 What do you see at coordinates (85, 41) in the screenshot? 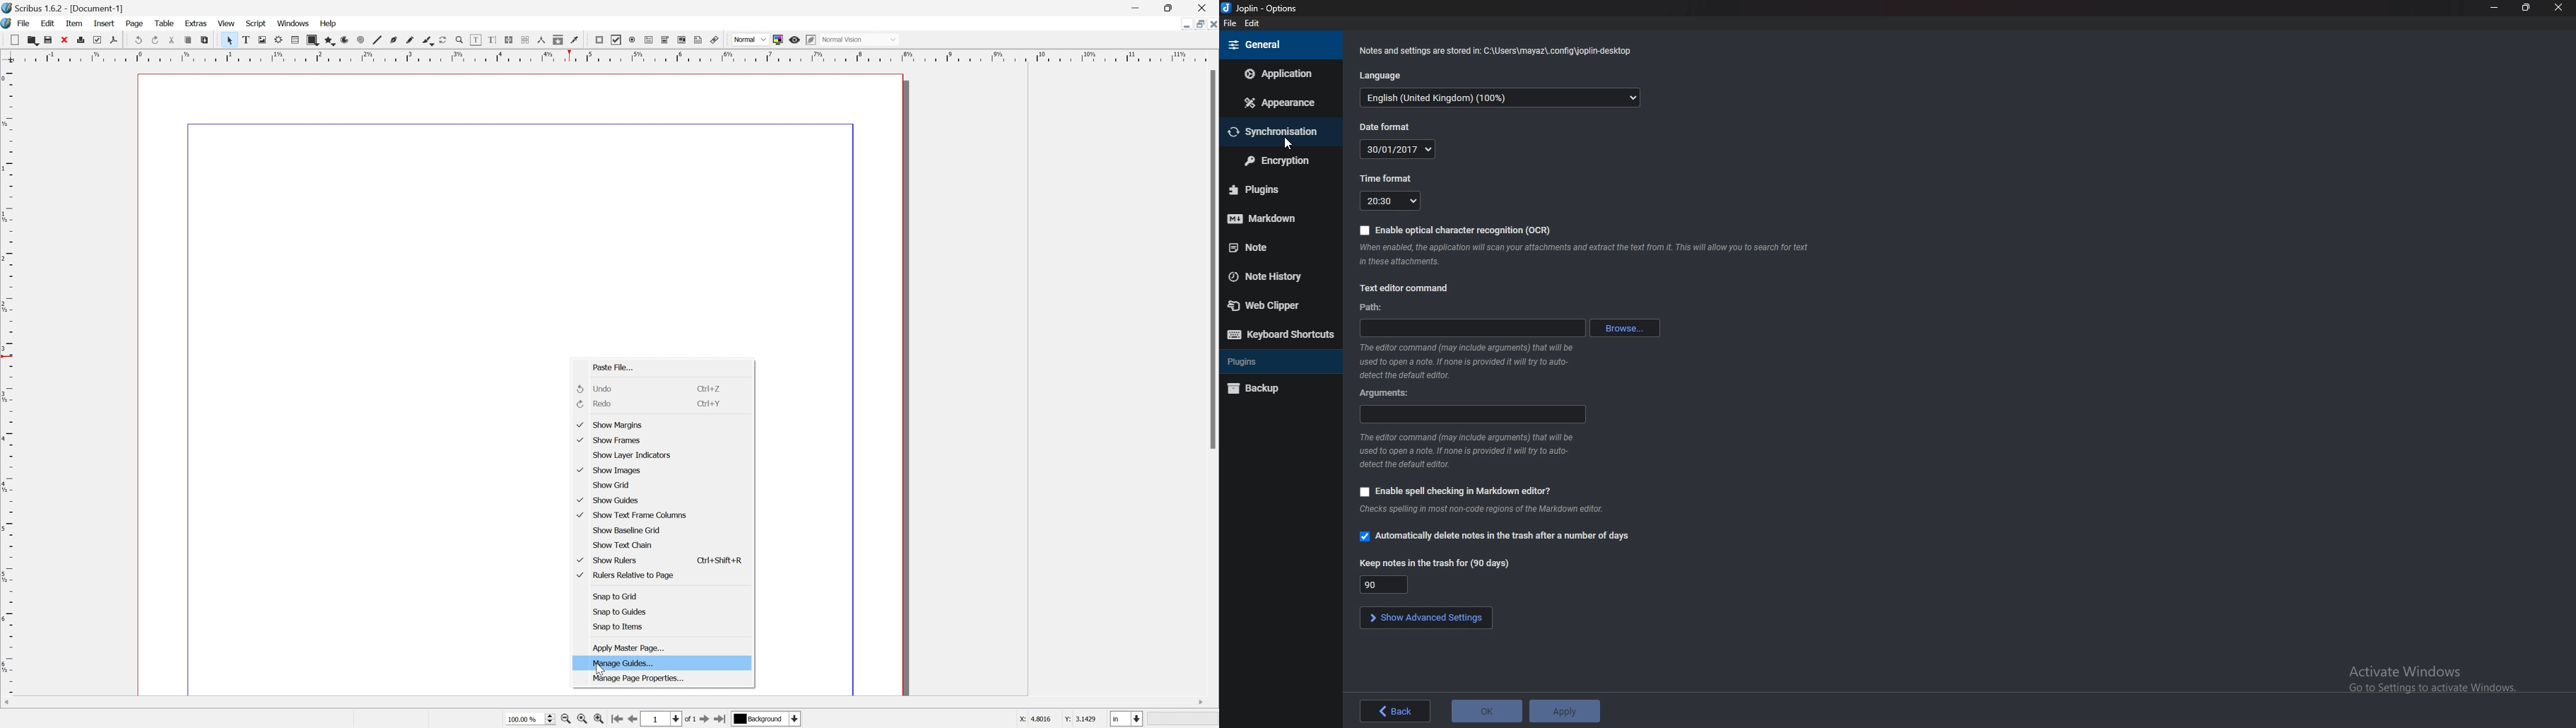
I see `print` at bounding box center [85, 41].